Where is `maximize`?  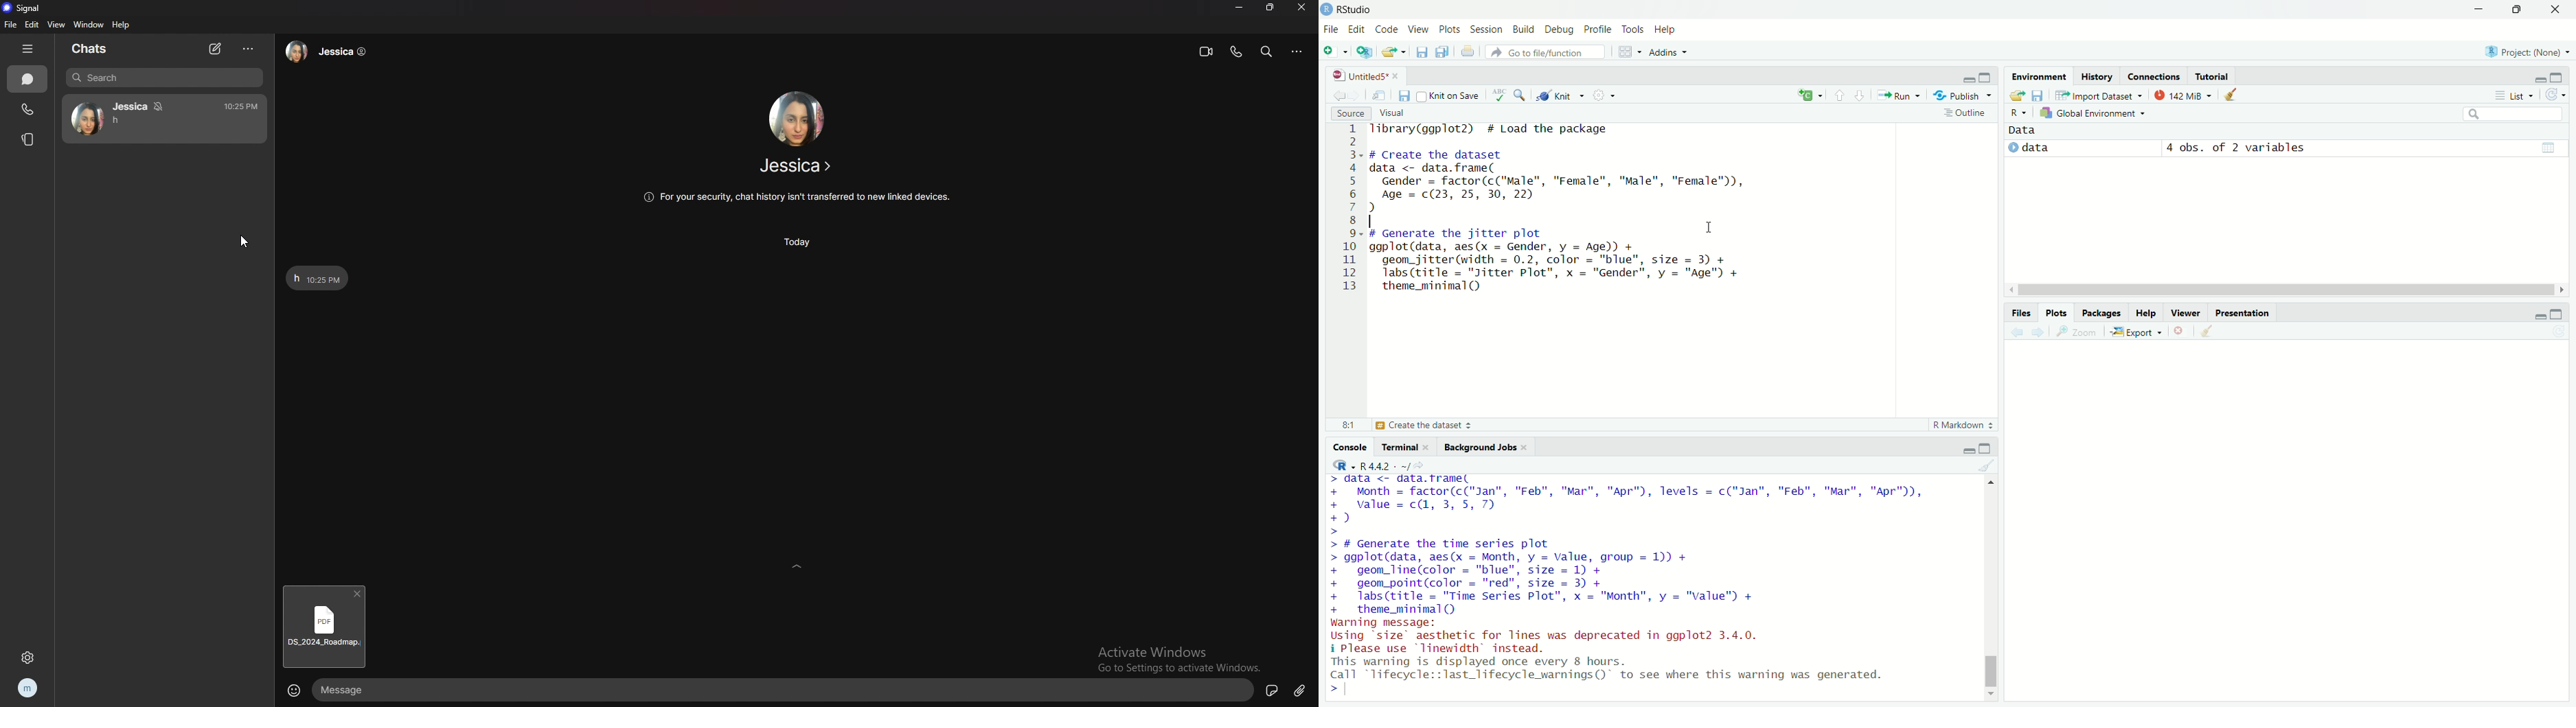
maximize is located at coordinates (2562, 313).